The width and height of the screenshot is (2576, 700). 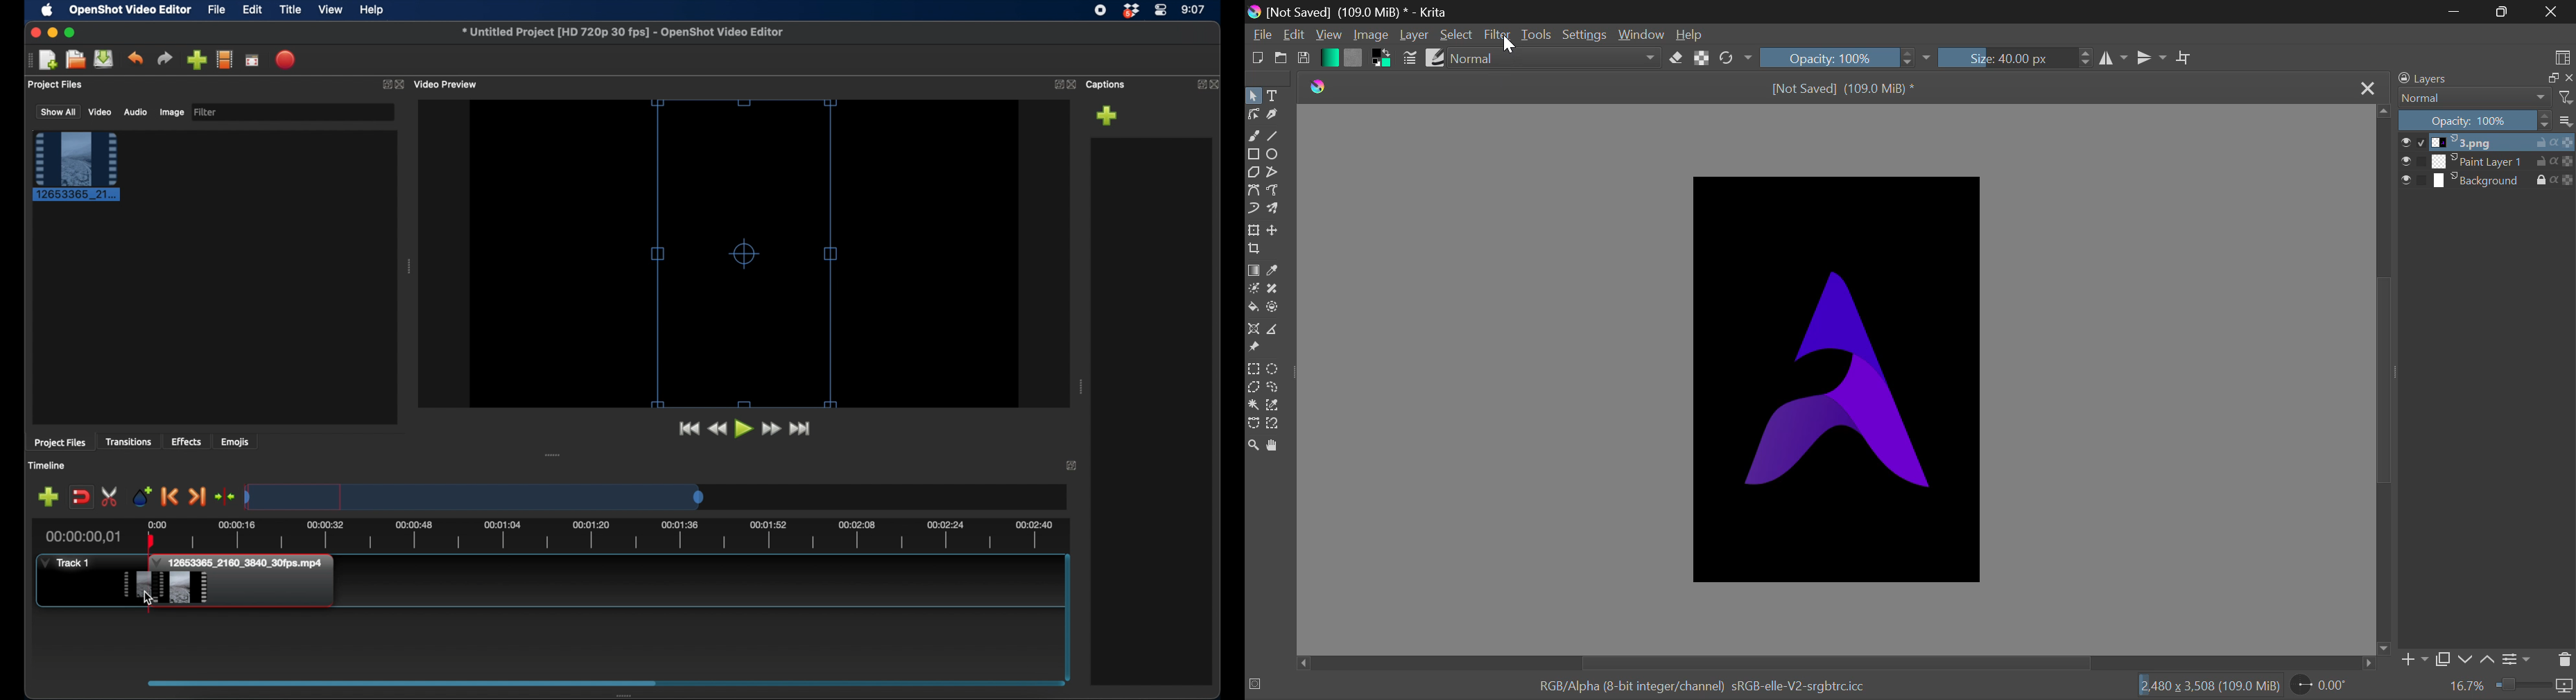 What do you see at coordinates (246, 582) in the screenshot?
I see `clip` at bounding box center [246, 582].